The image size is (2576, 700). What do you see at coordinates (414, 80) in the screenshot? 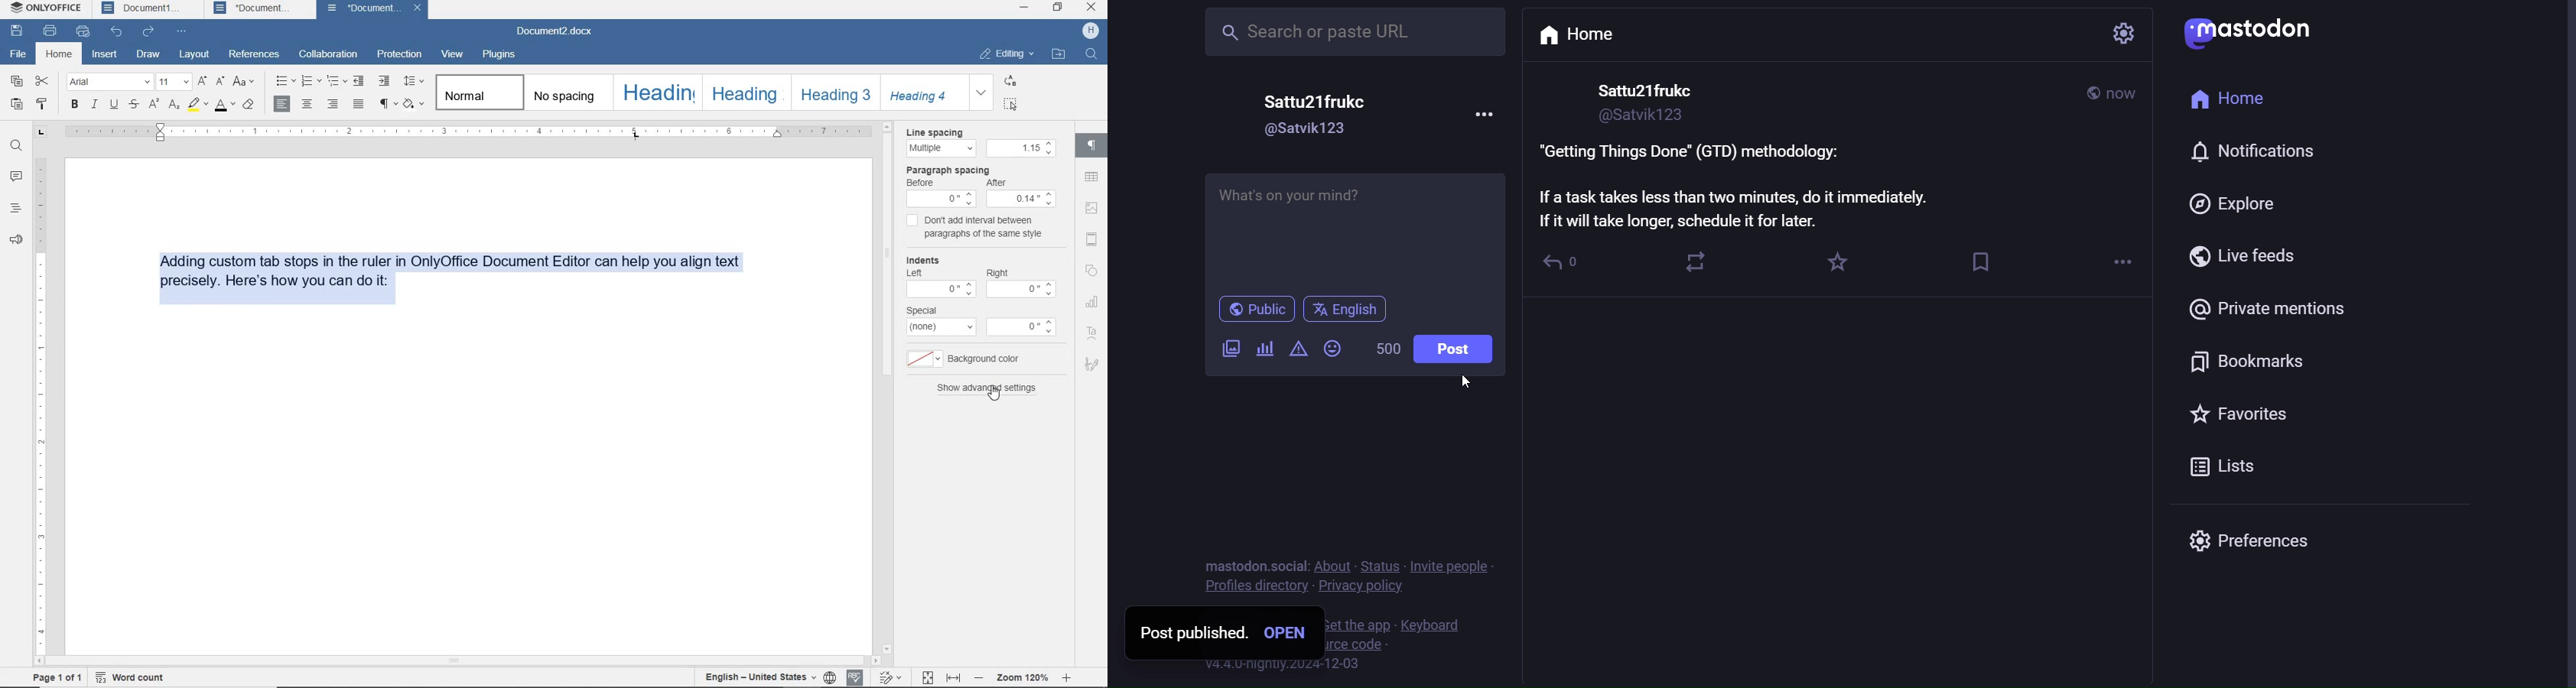
I see `paragraph line spacing` at bounding box center [414, 80].